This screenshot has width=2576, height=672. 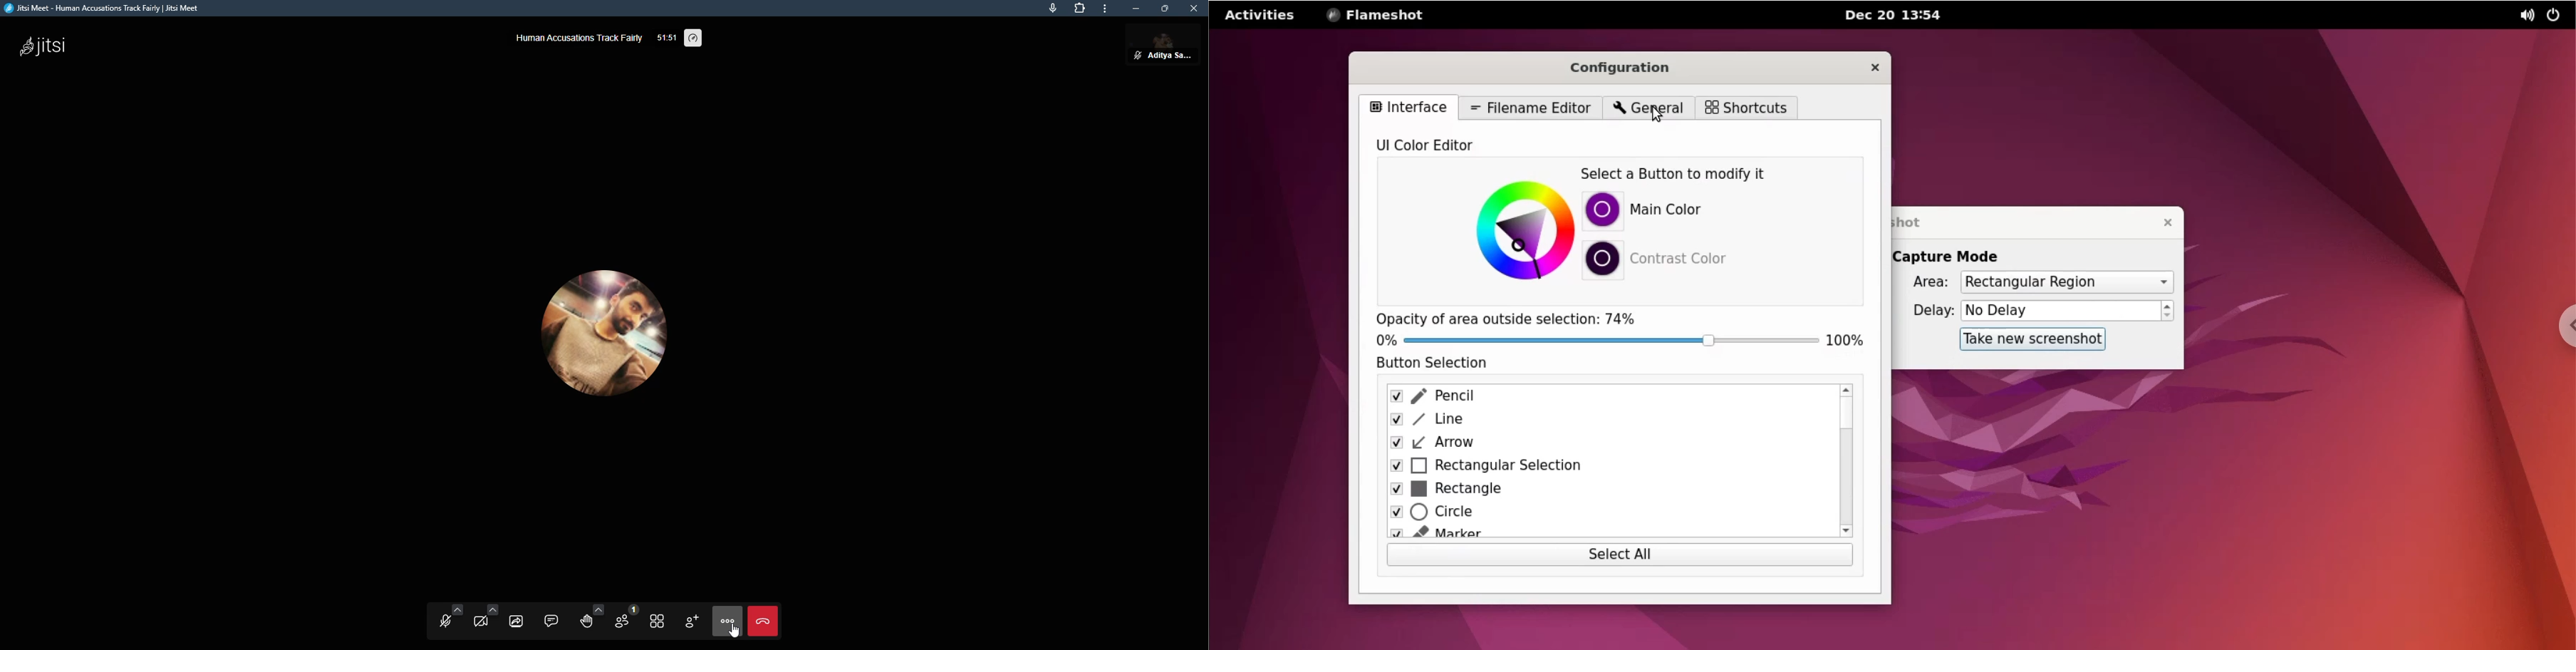 I want to click on scrollbar, so click(x=1844, y=460).